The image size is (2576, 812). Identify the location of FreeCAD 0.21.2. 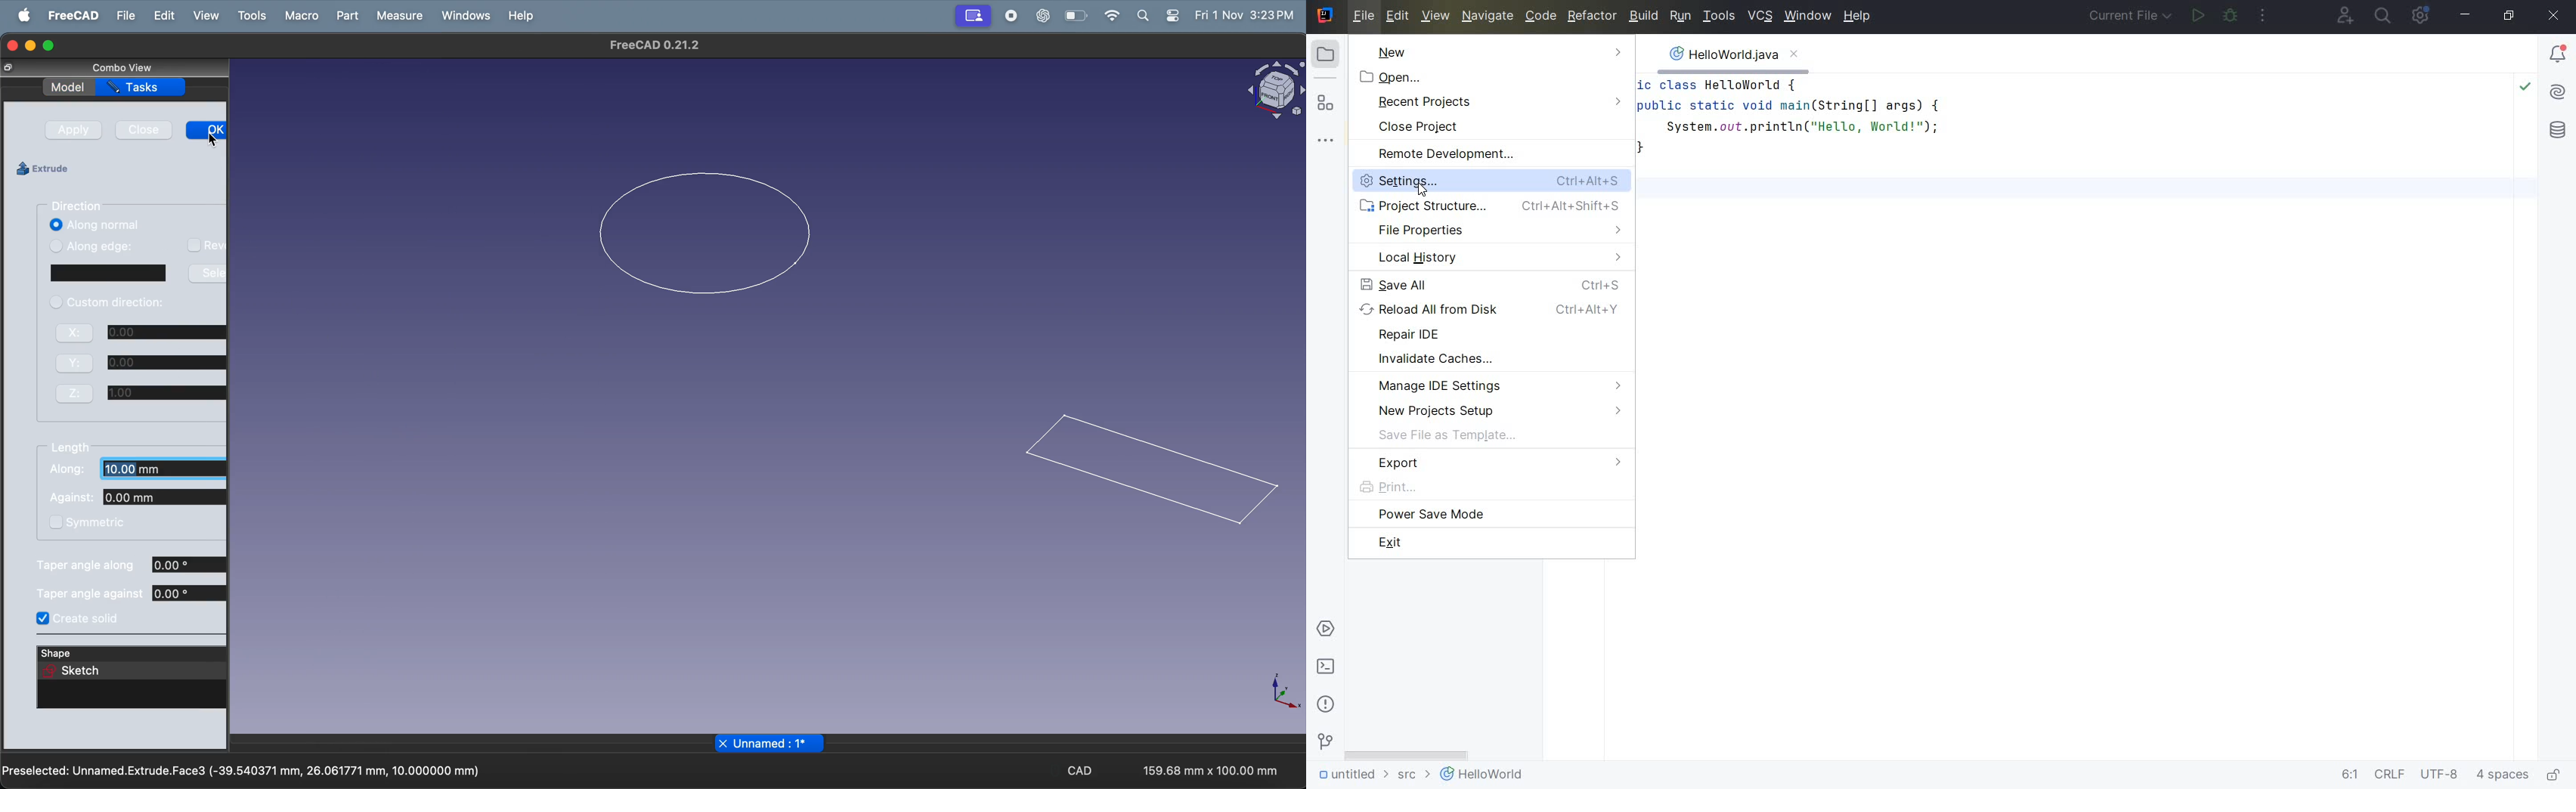
(658, 45).